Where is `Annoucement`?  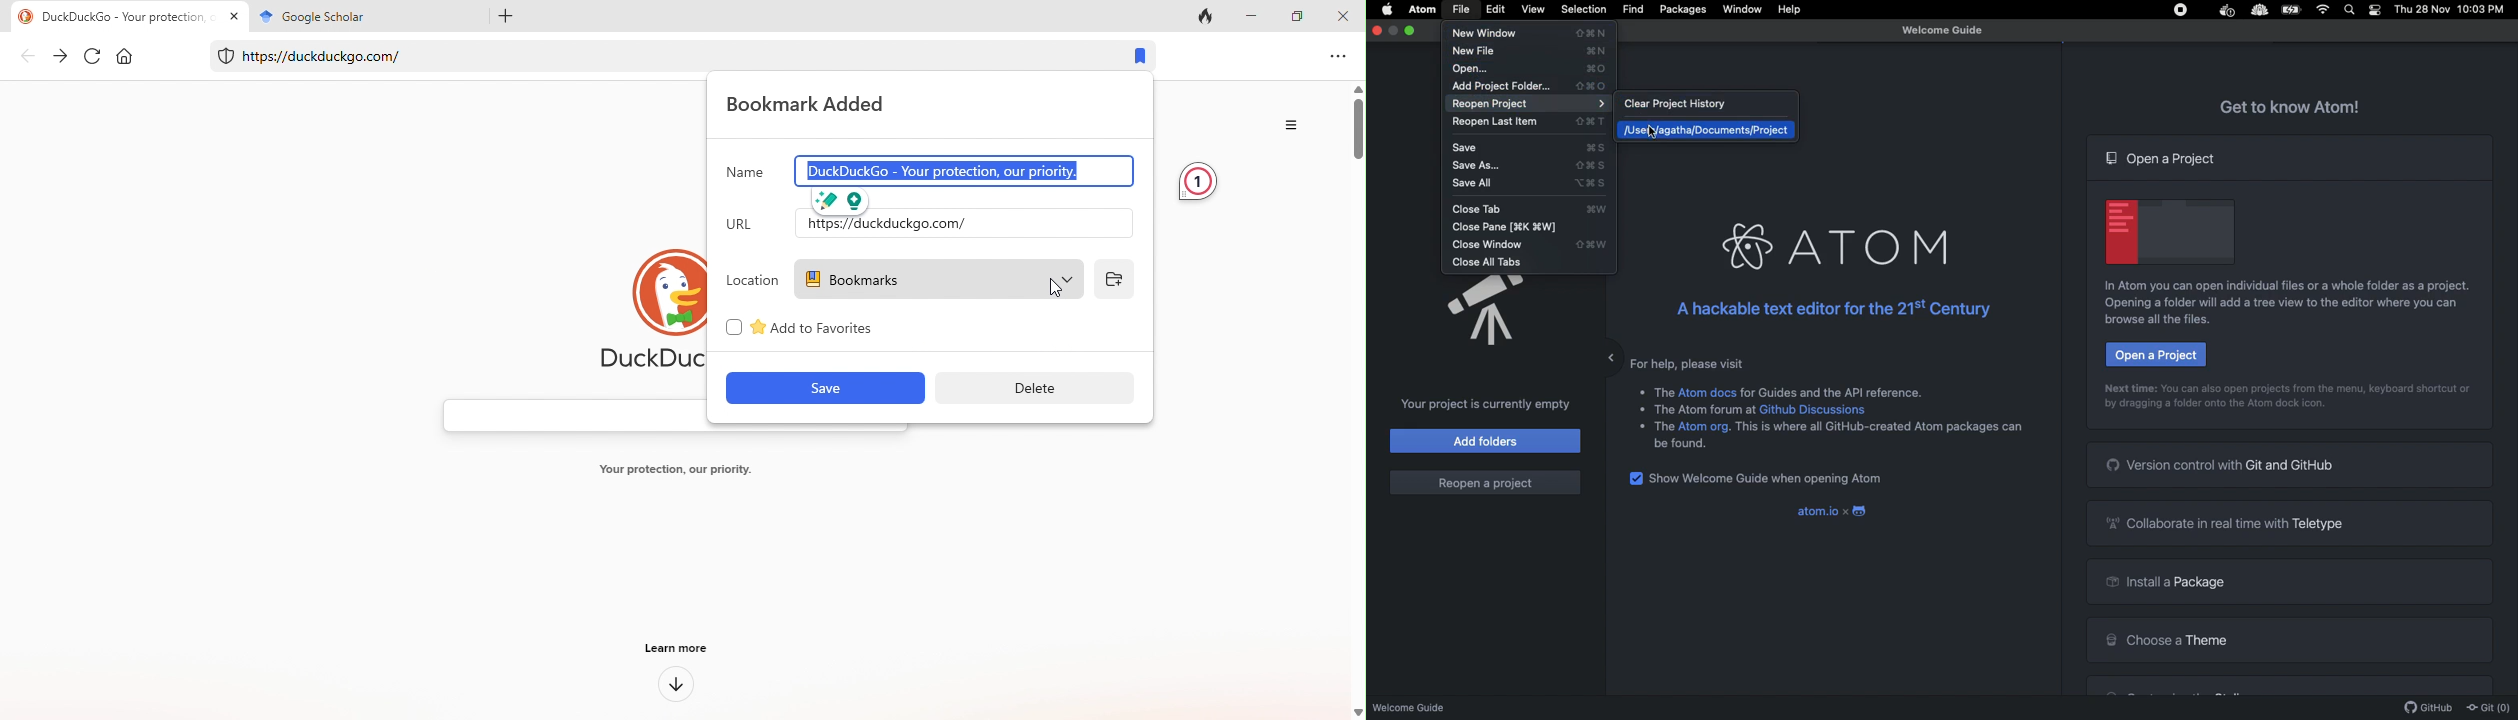 Annoucement is located at coordinates (1470, 312).